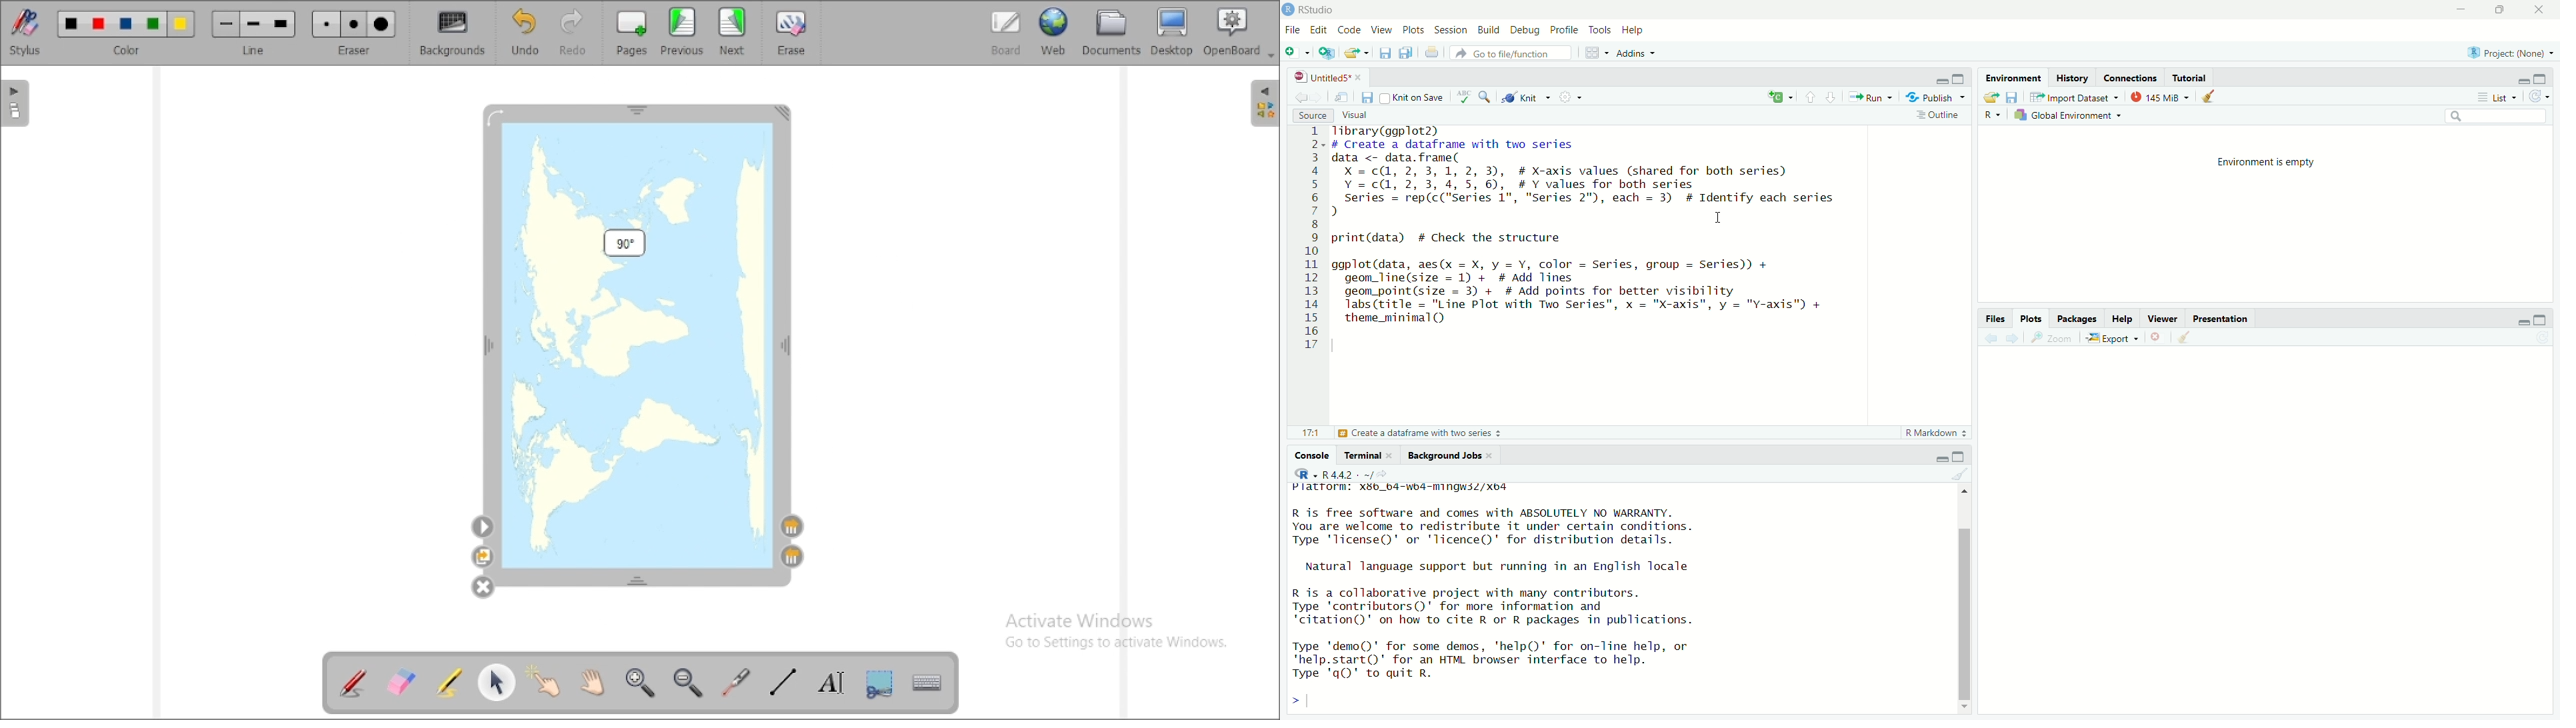 Image resolution: width=2576 pixels, height=728 pixels. Describe the element at coordinates (2509, 55) in the screenshot. I see `Project Name` at that location.